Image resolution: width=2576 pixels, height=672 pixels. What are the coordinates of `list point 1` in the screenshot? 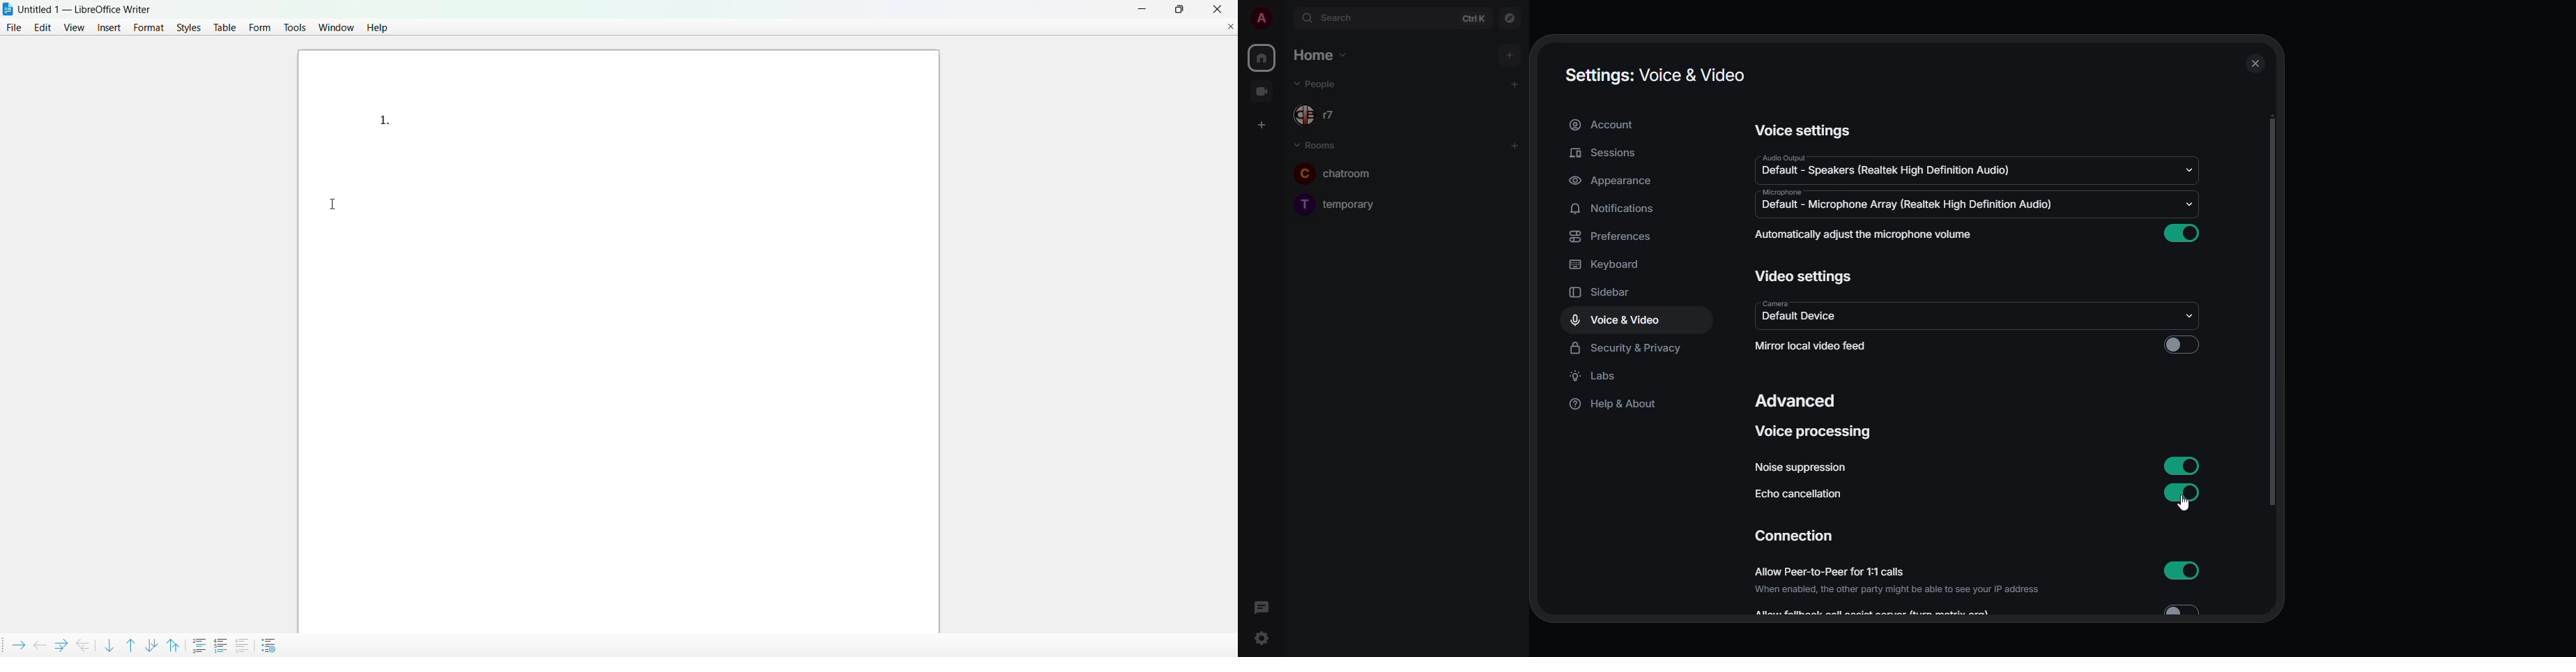 It's located at (383, 118).